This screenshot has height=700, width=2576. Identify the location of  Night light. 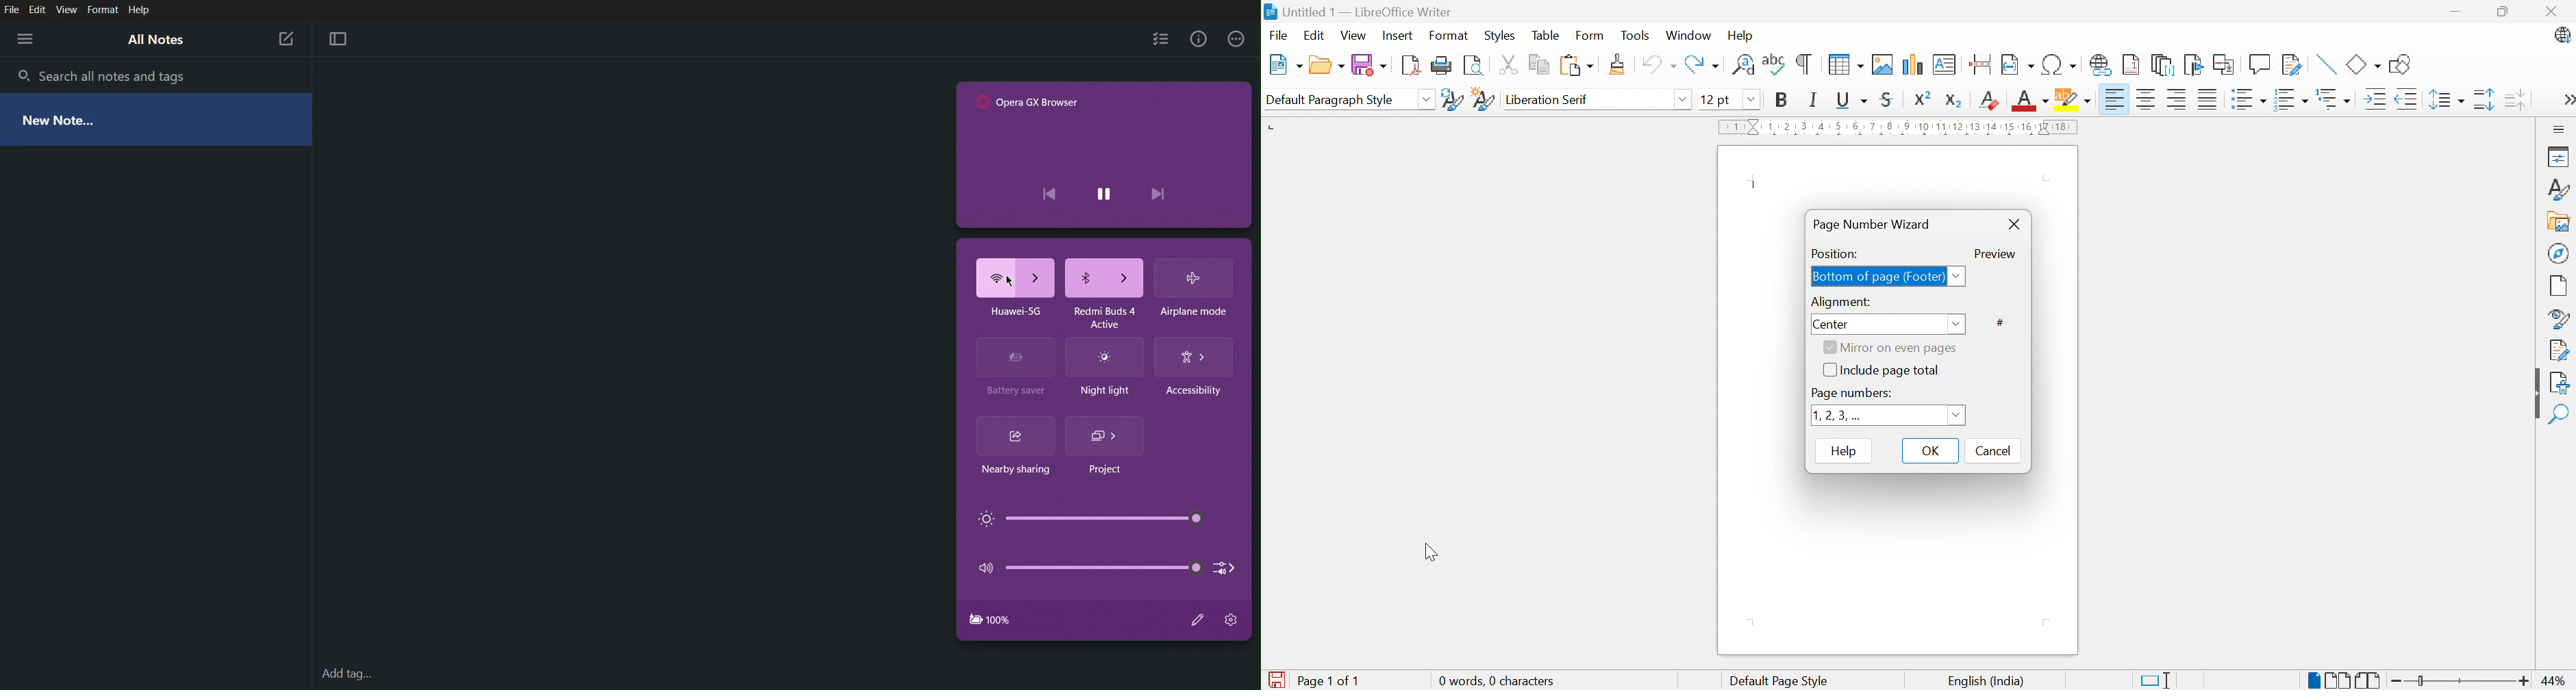
(1105, 392).